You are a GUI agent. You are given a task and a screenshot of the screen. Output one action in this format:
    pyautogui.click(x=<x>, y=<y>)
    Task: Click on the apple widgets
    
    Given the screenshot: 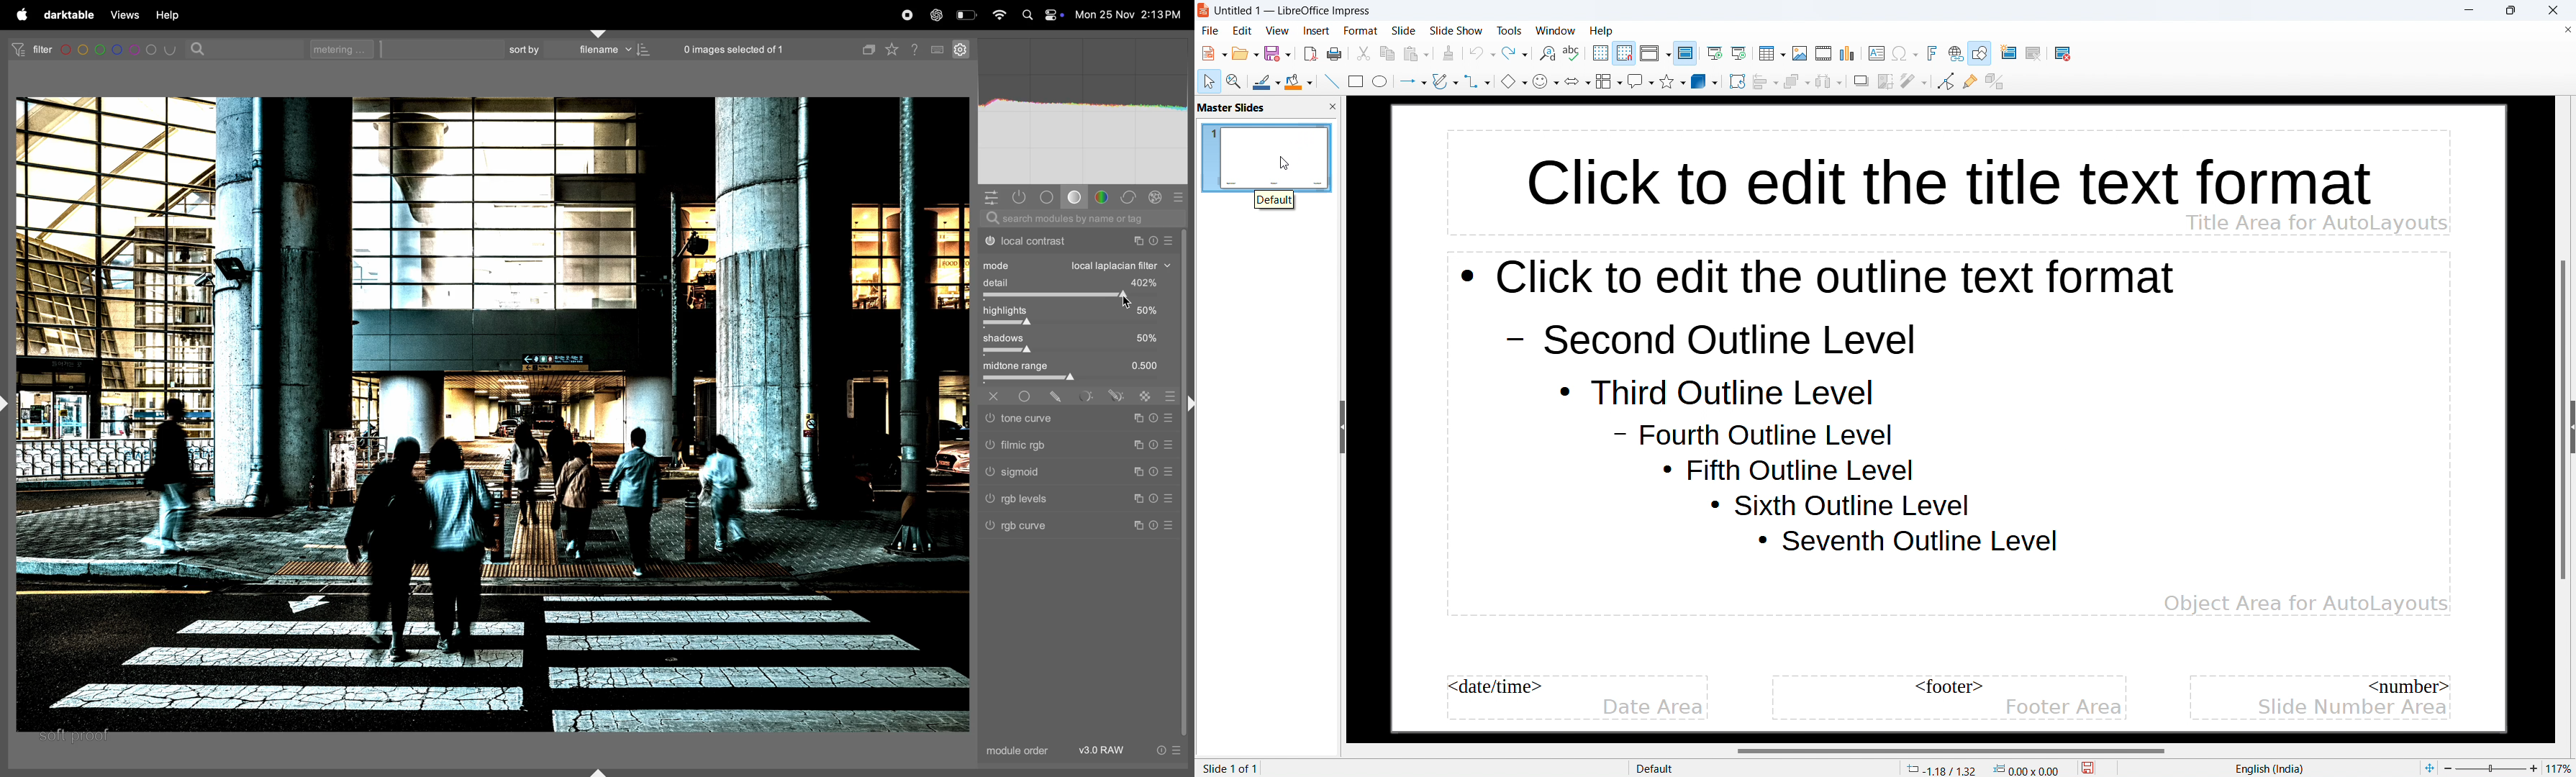 What is the action you would take?
    pyautogui.click(x=1054, y=15)
    